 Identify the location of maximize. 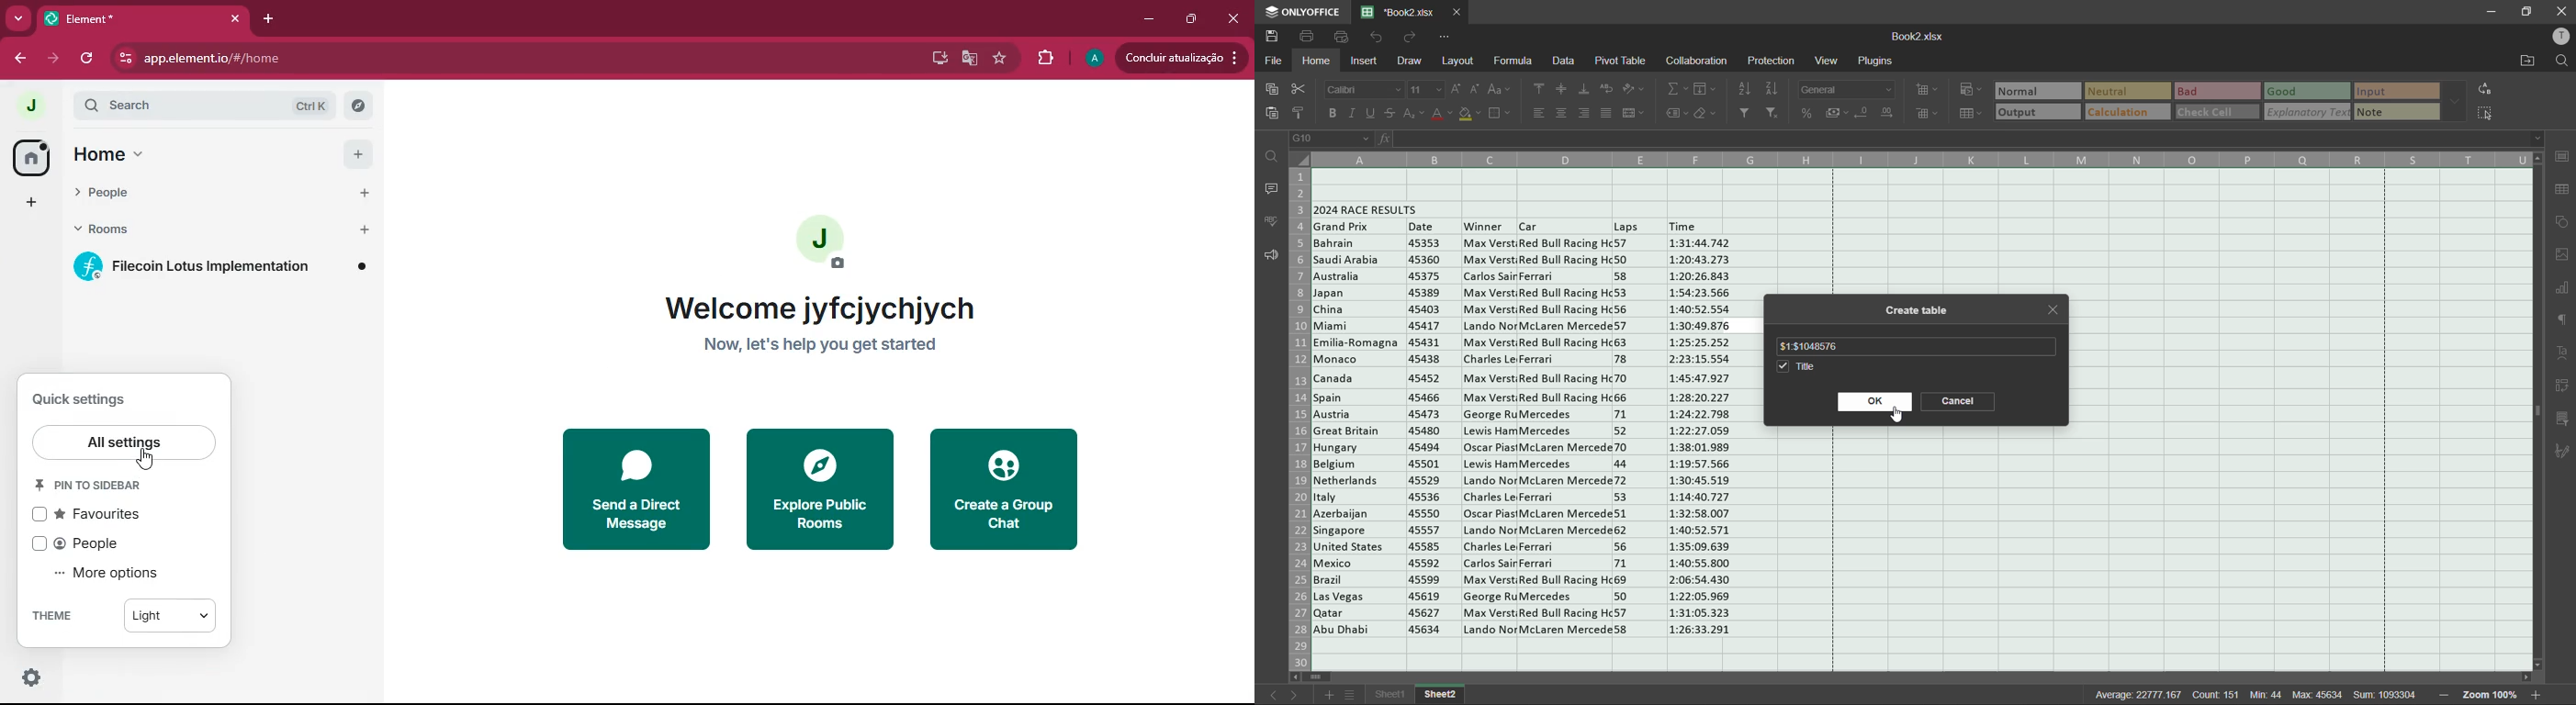
(2530, 10).